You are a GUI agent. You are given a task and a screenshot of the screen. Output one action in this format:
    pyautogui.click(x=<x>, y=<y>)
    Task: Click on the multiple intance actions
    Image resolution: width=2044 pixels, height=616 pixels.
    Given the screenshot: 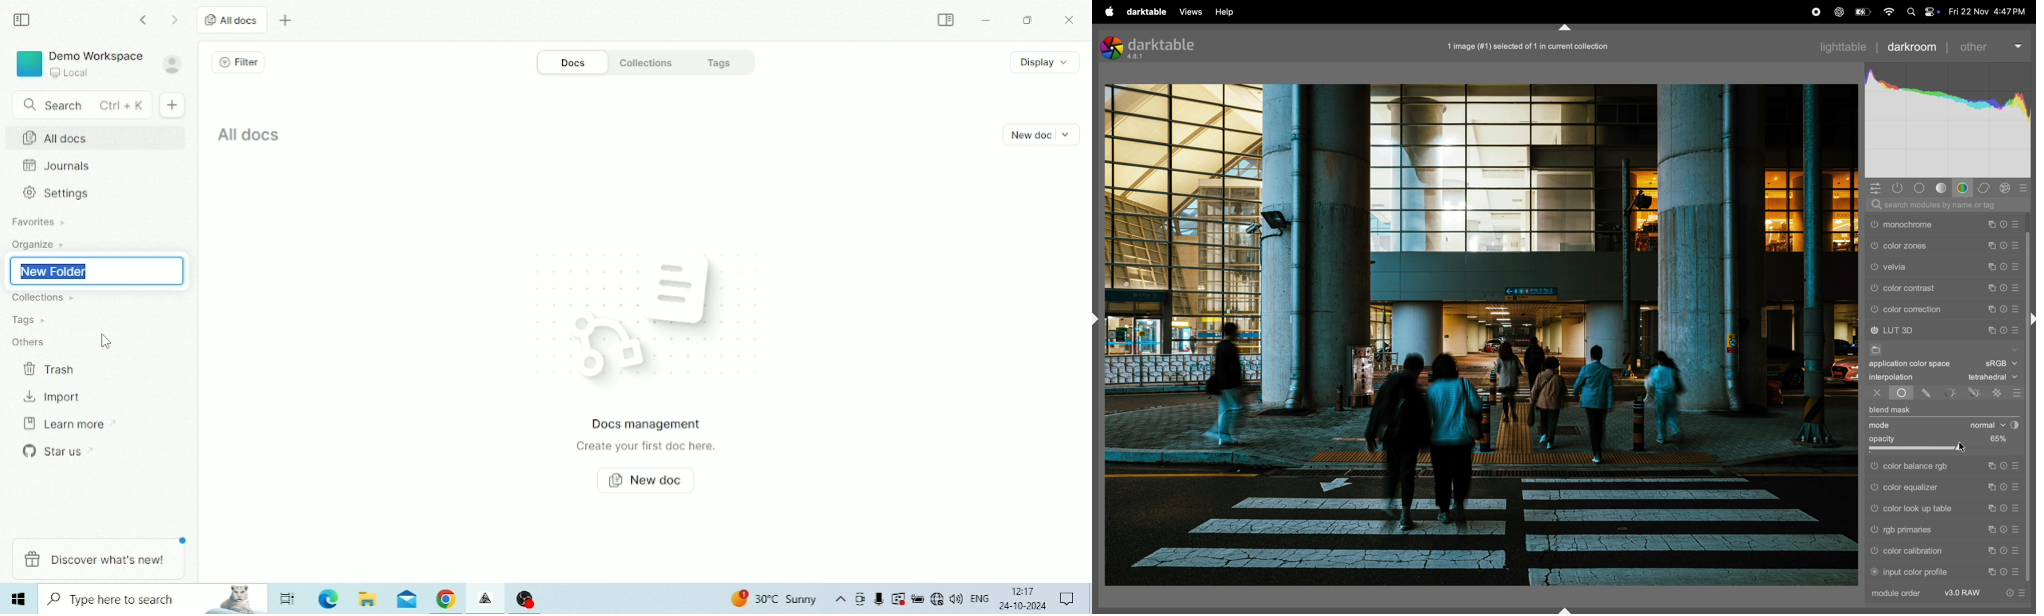 What is the action you would take?
    pyautogui.click(x=1991, y=243)
    